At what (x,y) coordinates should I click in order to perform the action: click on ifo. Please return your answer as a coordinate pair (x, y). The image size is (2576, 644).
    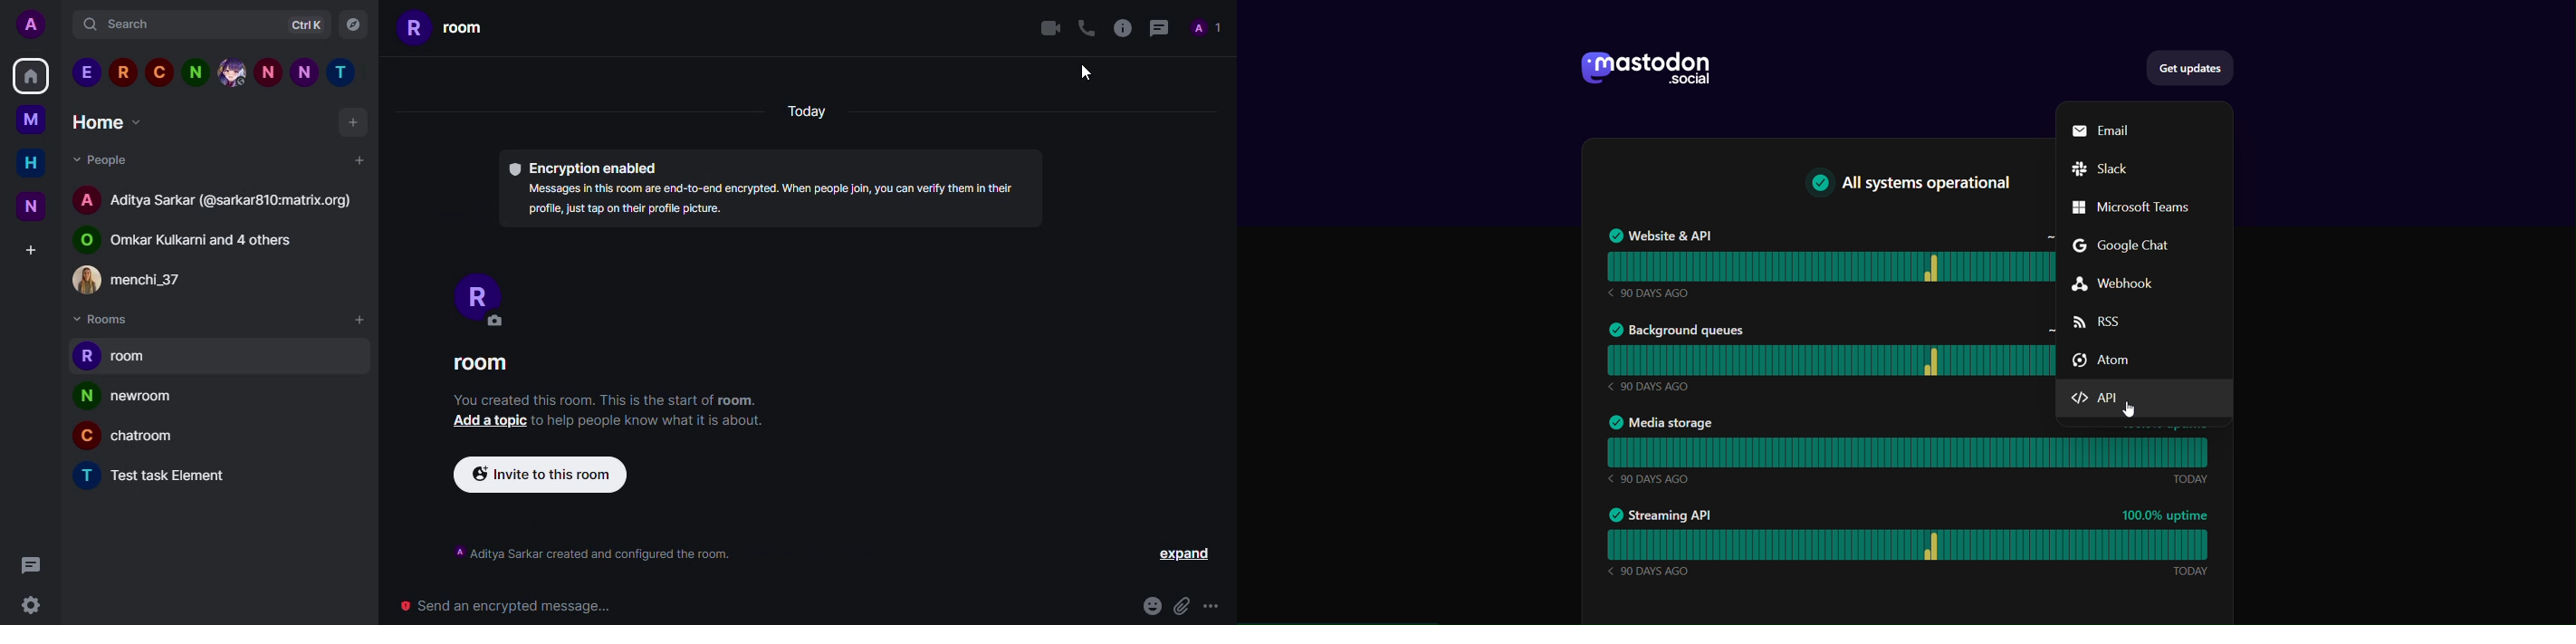
    Looking at the image, I should click on (604, 399).